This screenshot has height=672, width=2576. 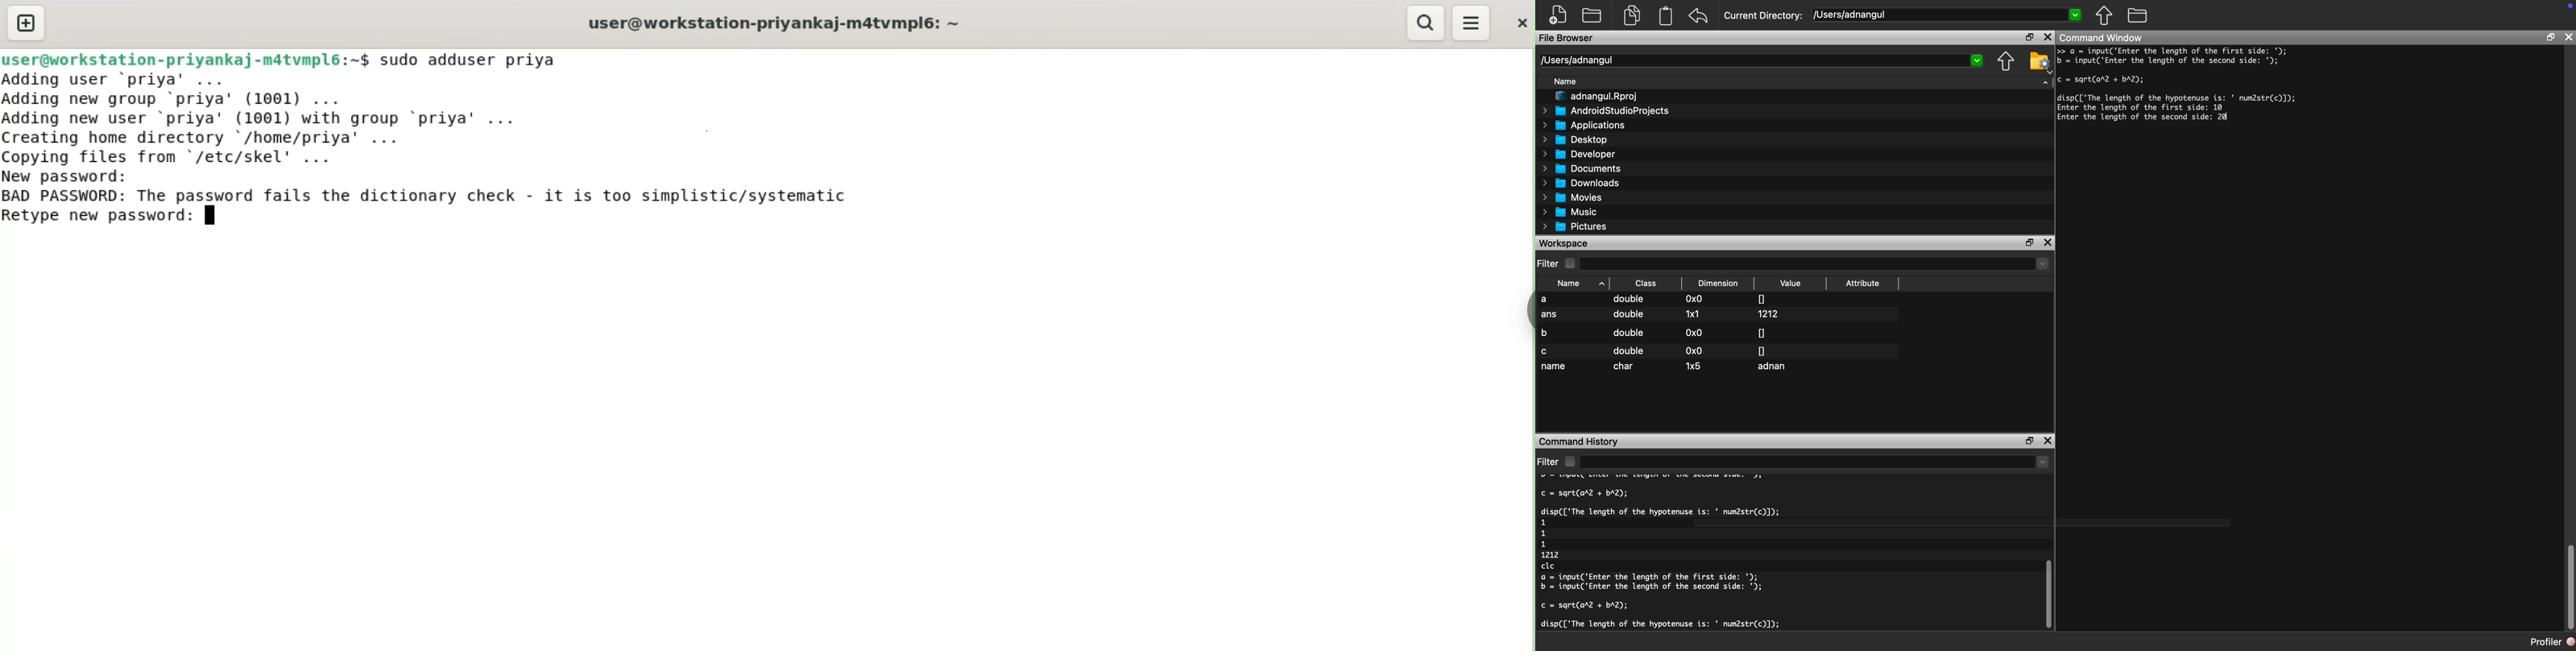 I want to click on Class, so click(x=1646, y=283).